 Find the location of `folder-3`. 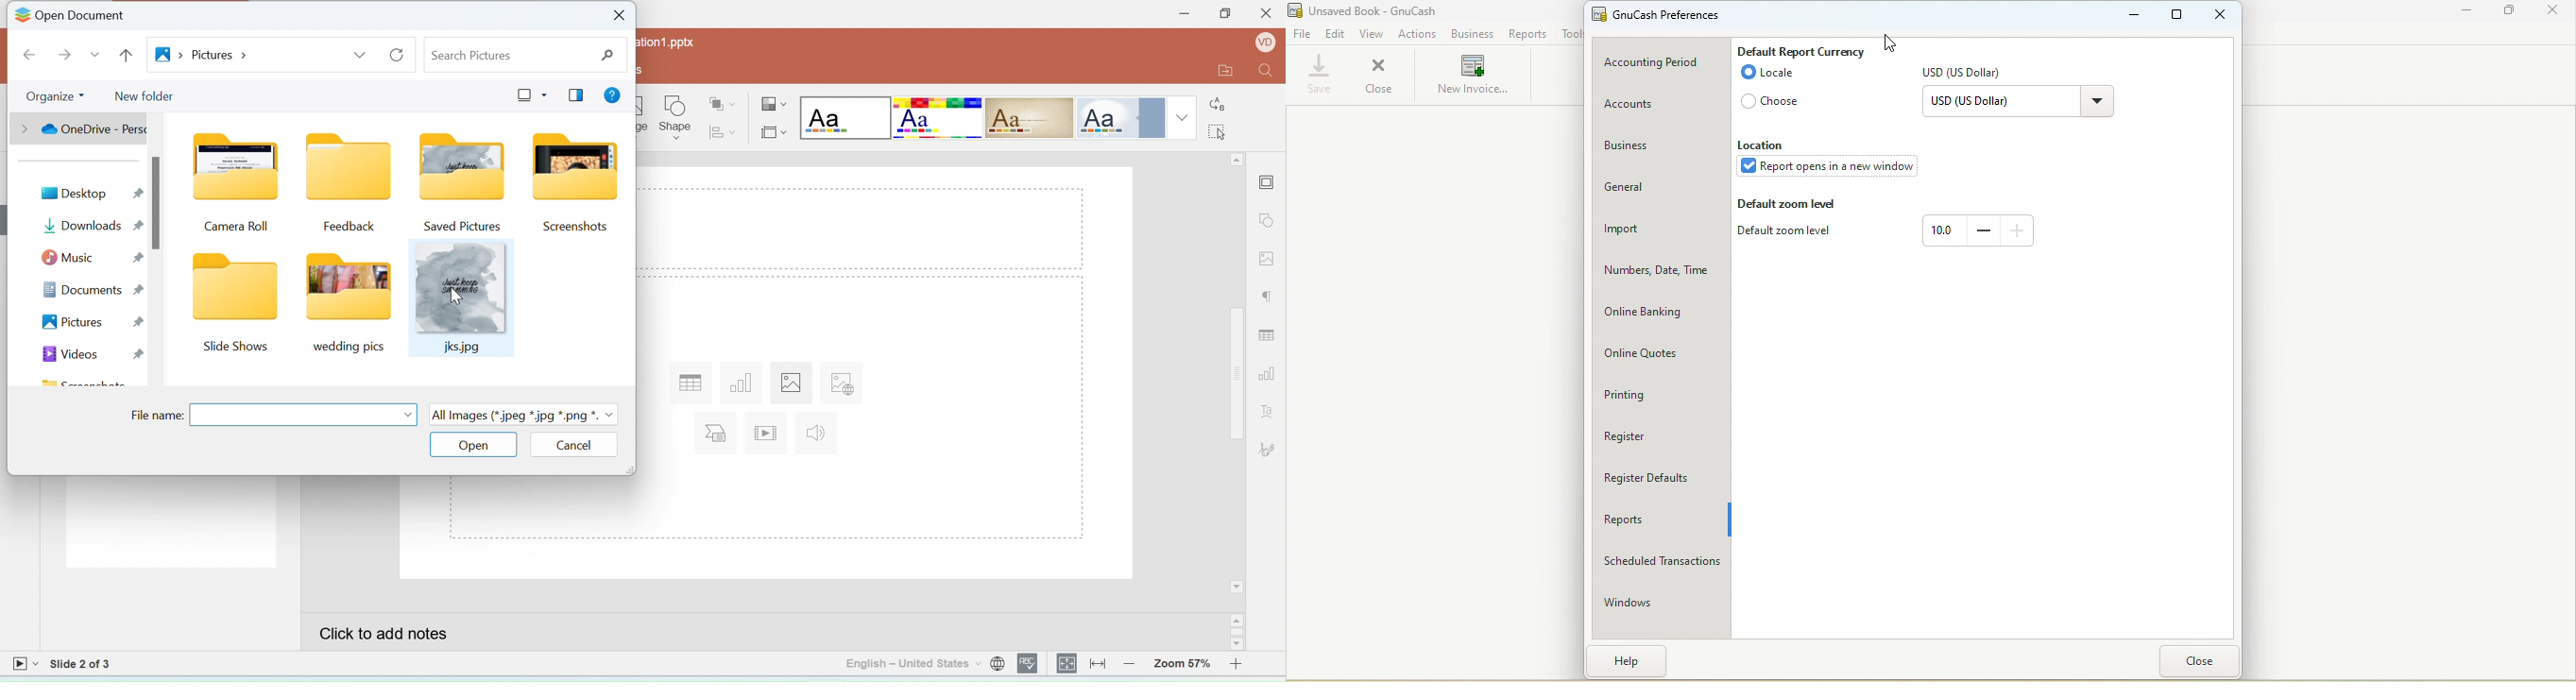

folder-3 is located at coordinates (460, 182).